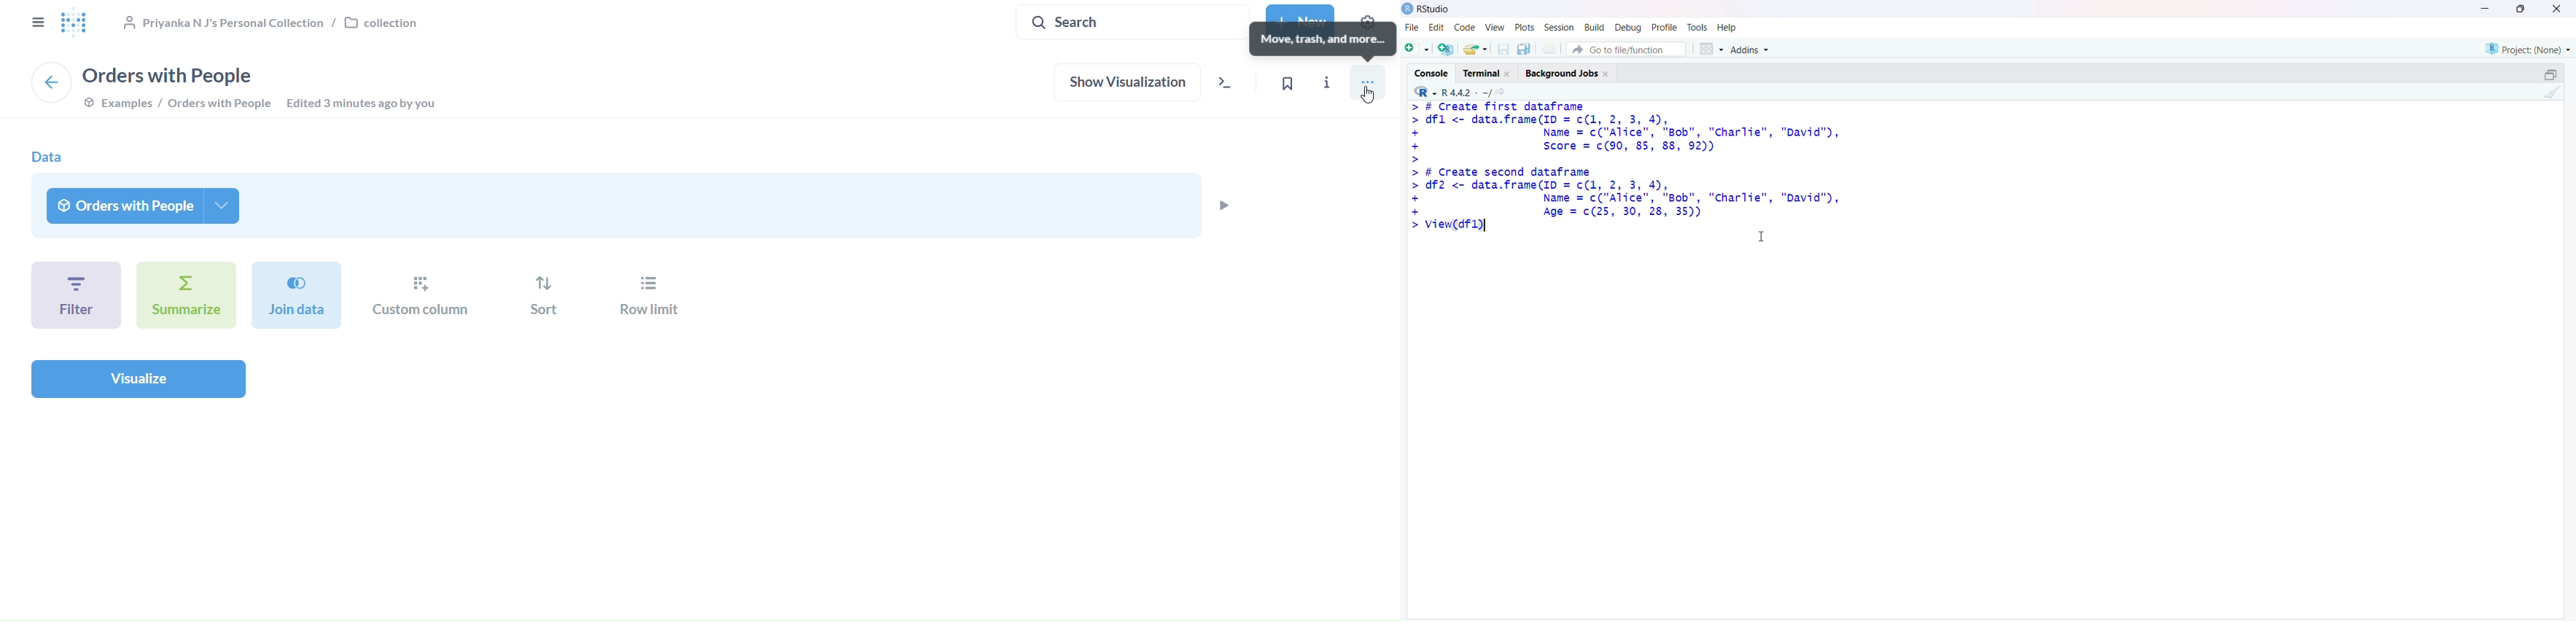 The image size is (2576, 644). Describe the element at coordinates (1476, 49) in the screenshot. I see `share folder as` at that location.